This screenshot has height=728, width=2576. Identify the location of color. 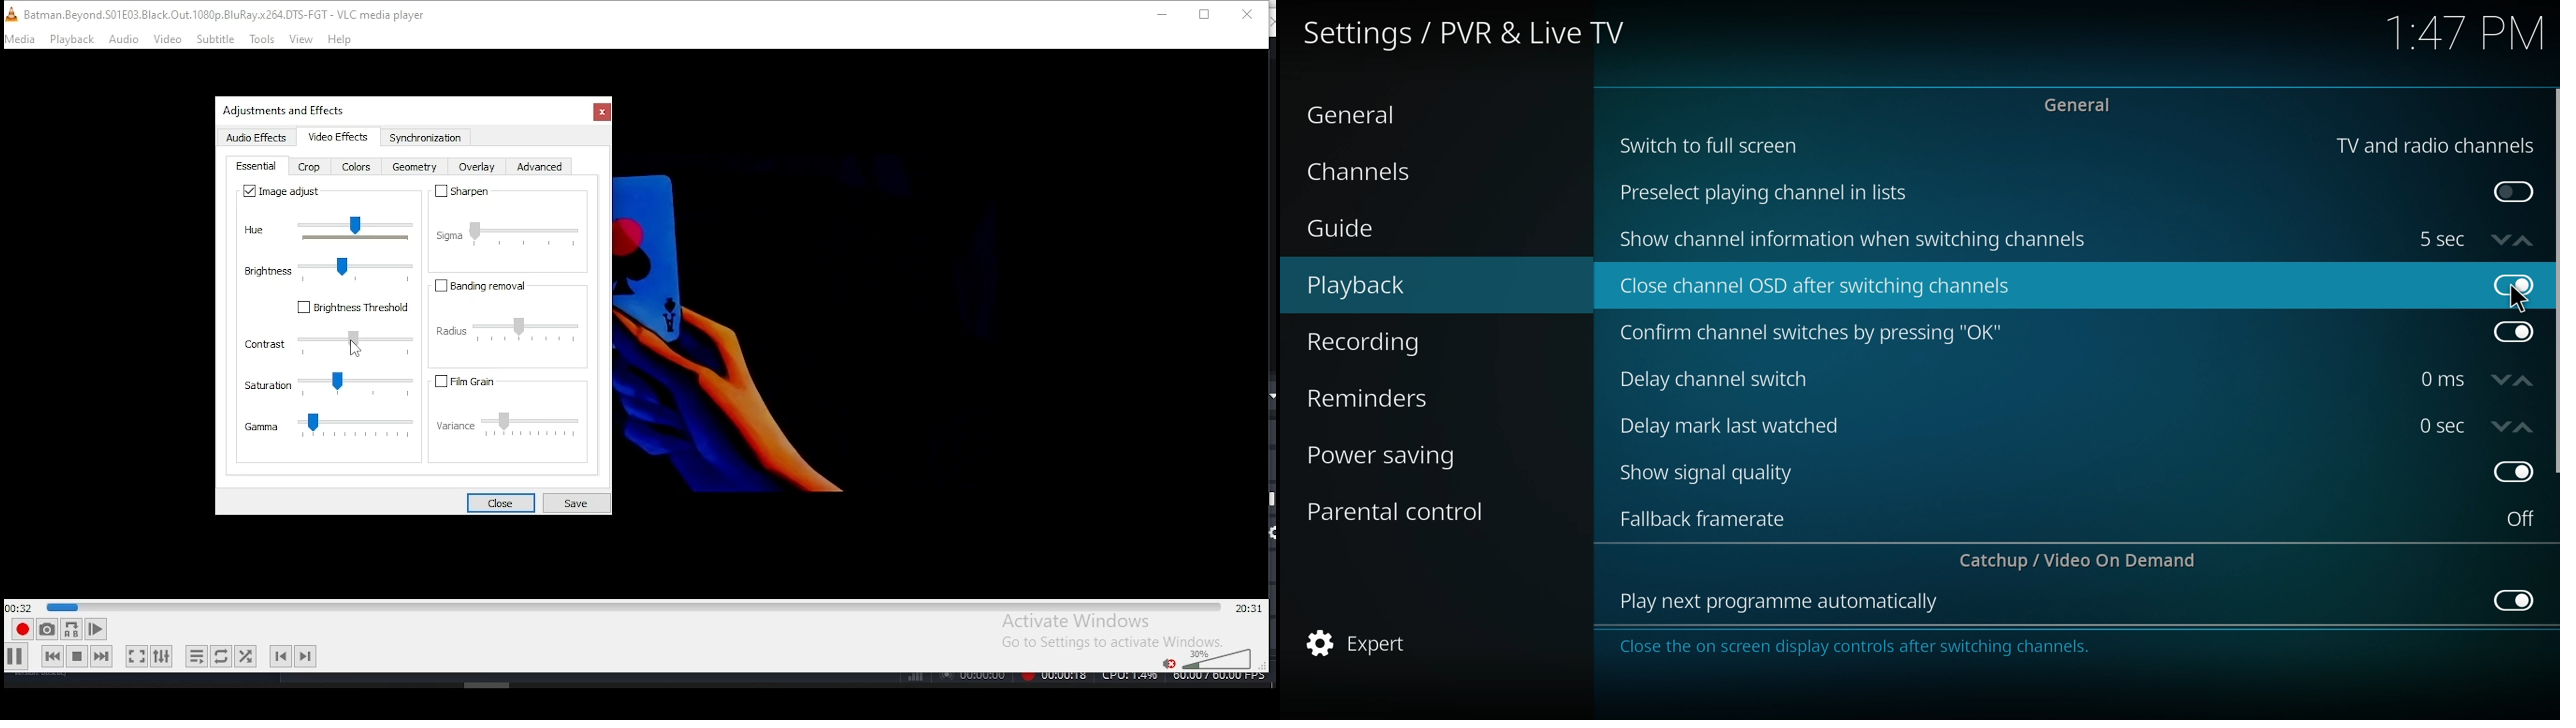
(356, 168).